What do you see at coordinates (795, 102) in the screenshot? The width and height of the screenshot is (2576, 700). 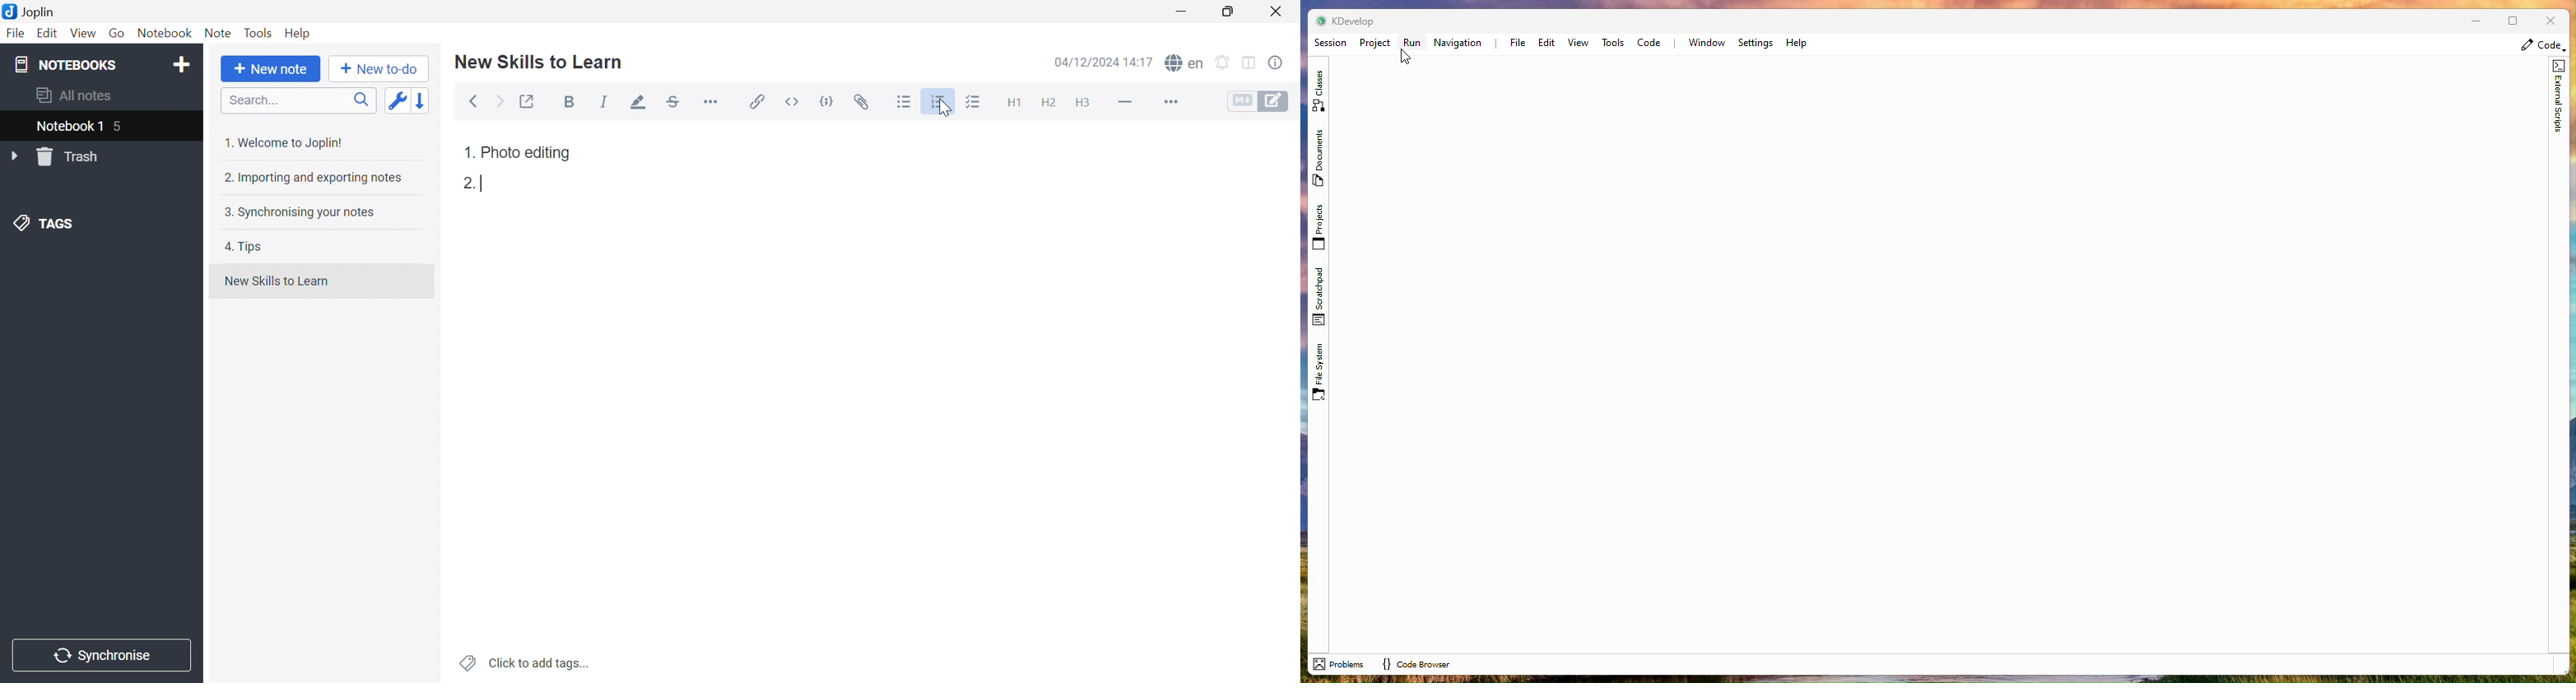 I see `Inline code` at bounding box center [795, 102].